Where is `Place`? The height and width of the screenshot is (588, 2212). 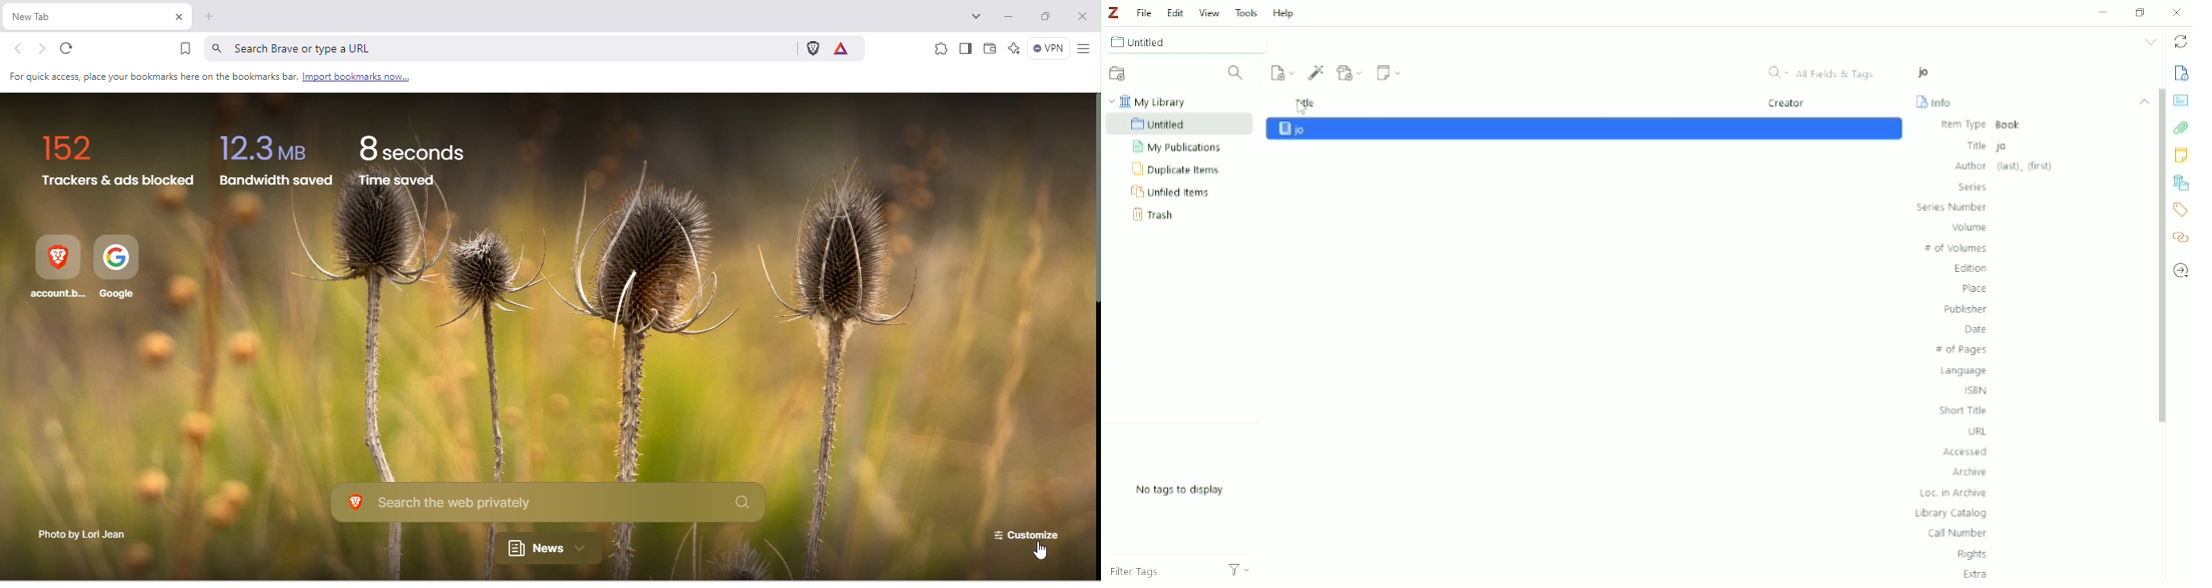
Place is located at coordinates (1973, 289).